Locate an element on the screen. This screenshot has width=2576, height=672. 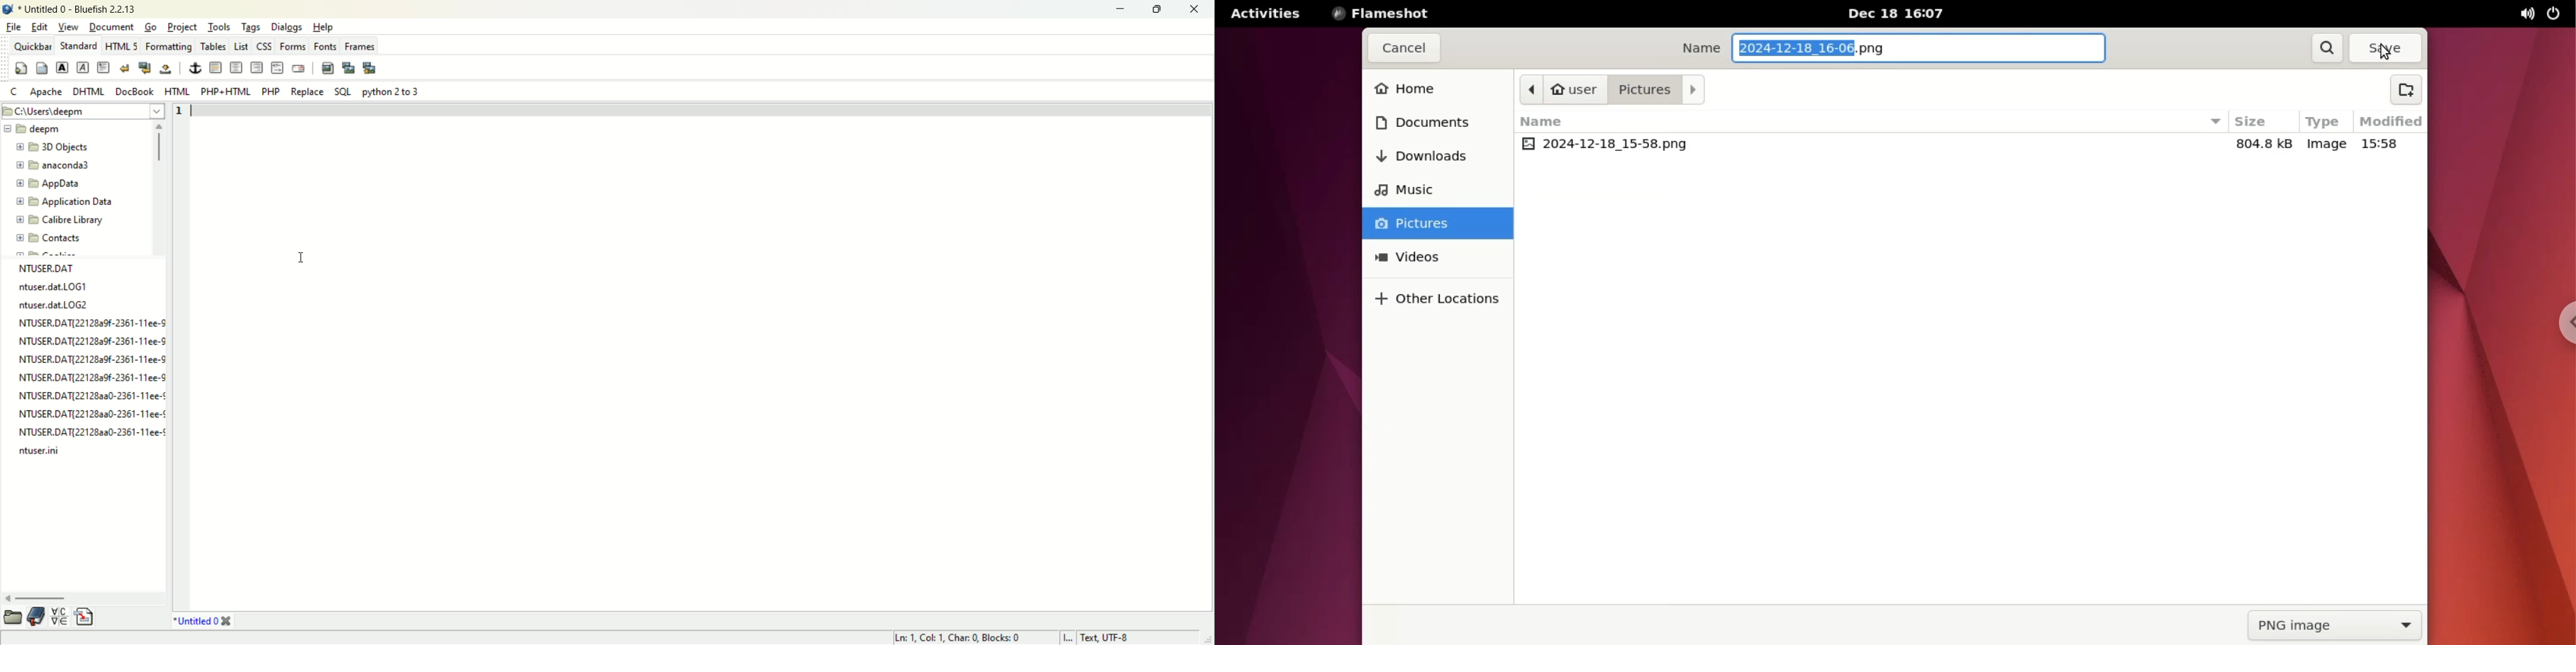
HTML is located at coordinates (178, 92).